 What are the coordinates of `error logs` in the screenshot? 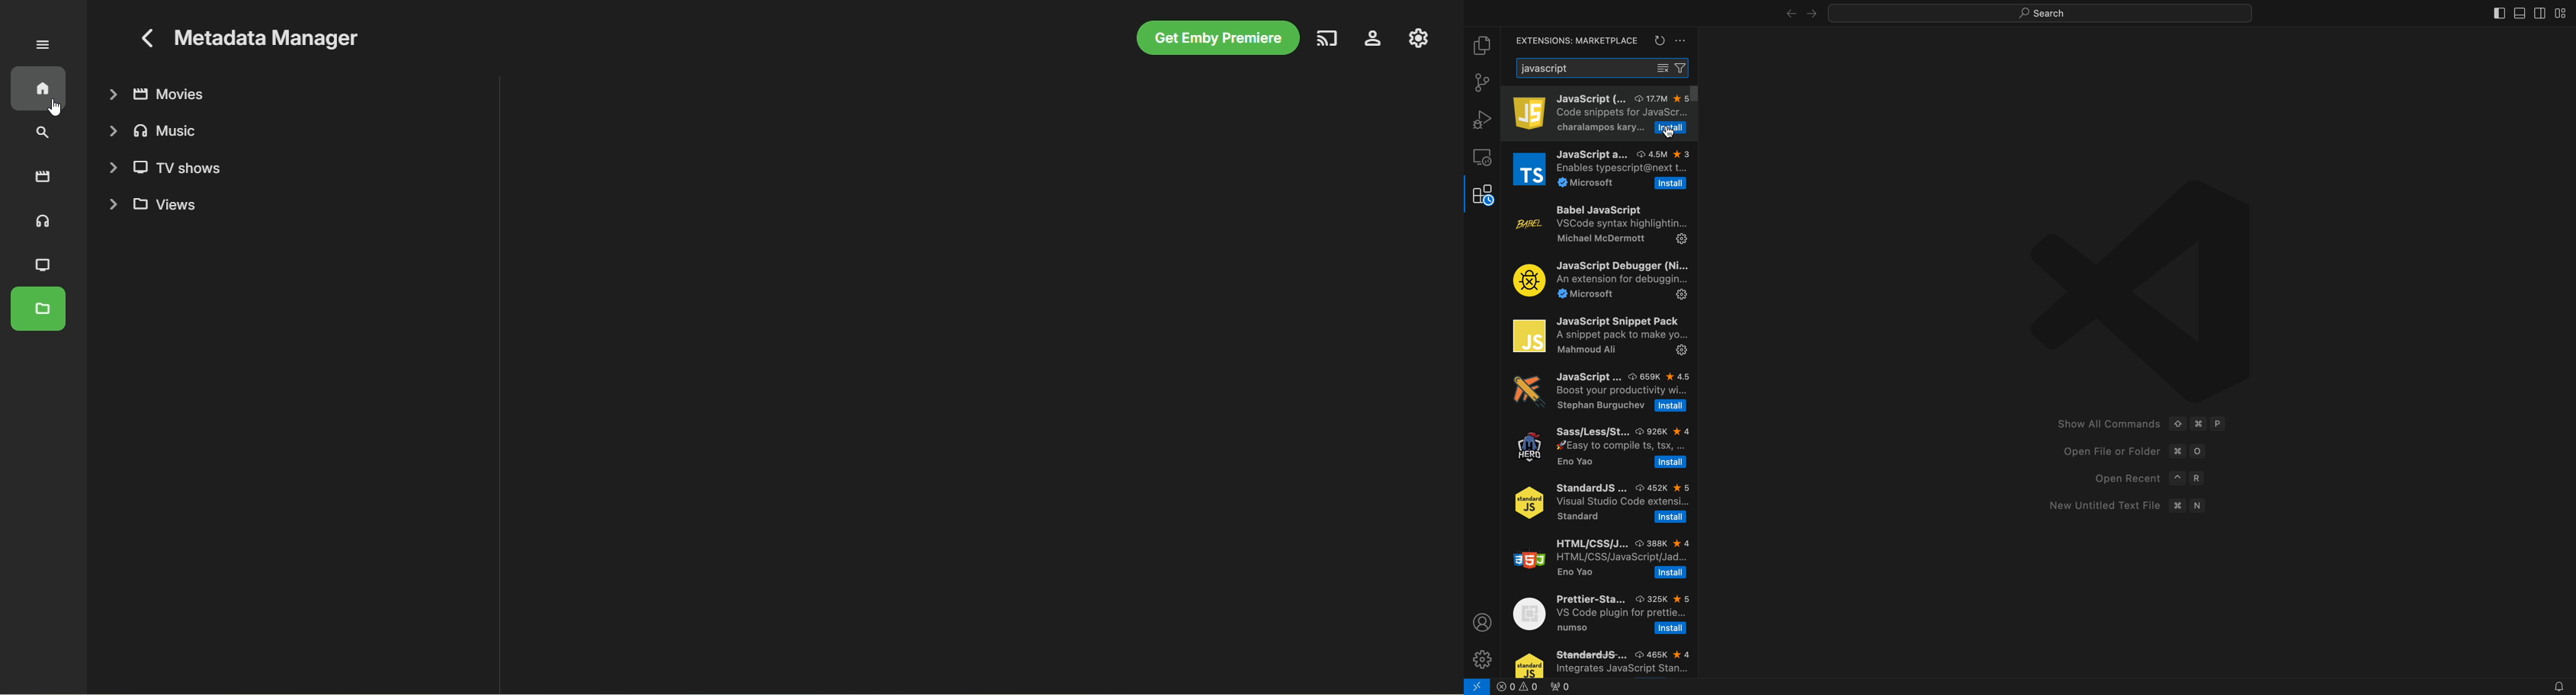 It's located at (1548, 687).